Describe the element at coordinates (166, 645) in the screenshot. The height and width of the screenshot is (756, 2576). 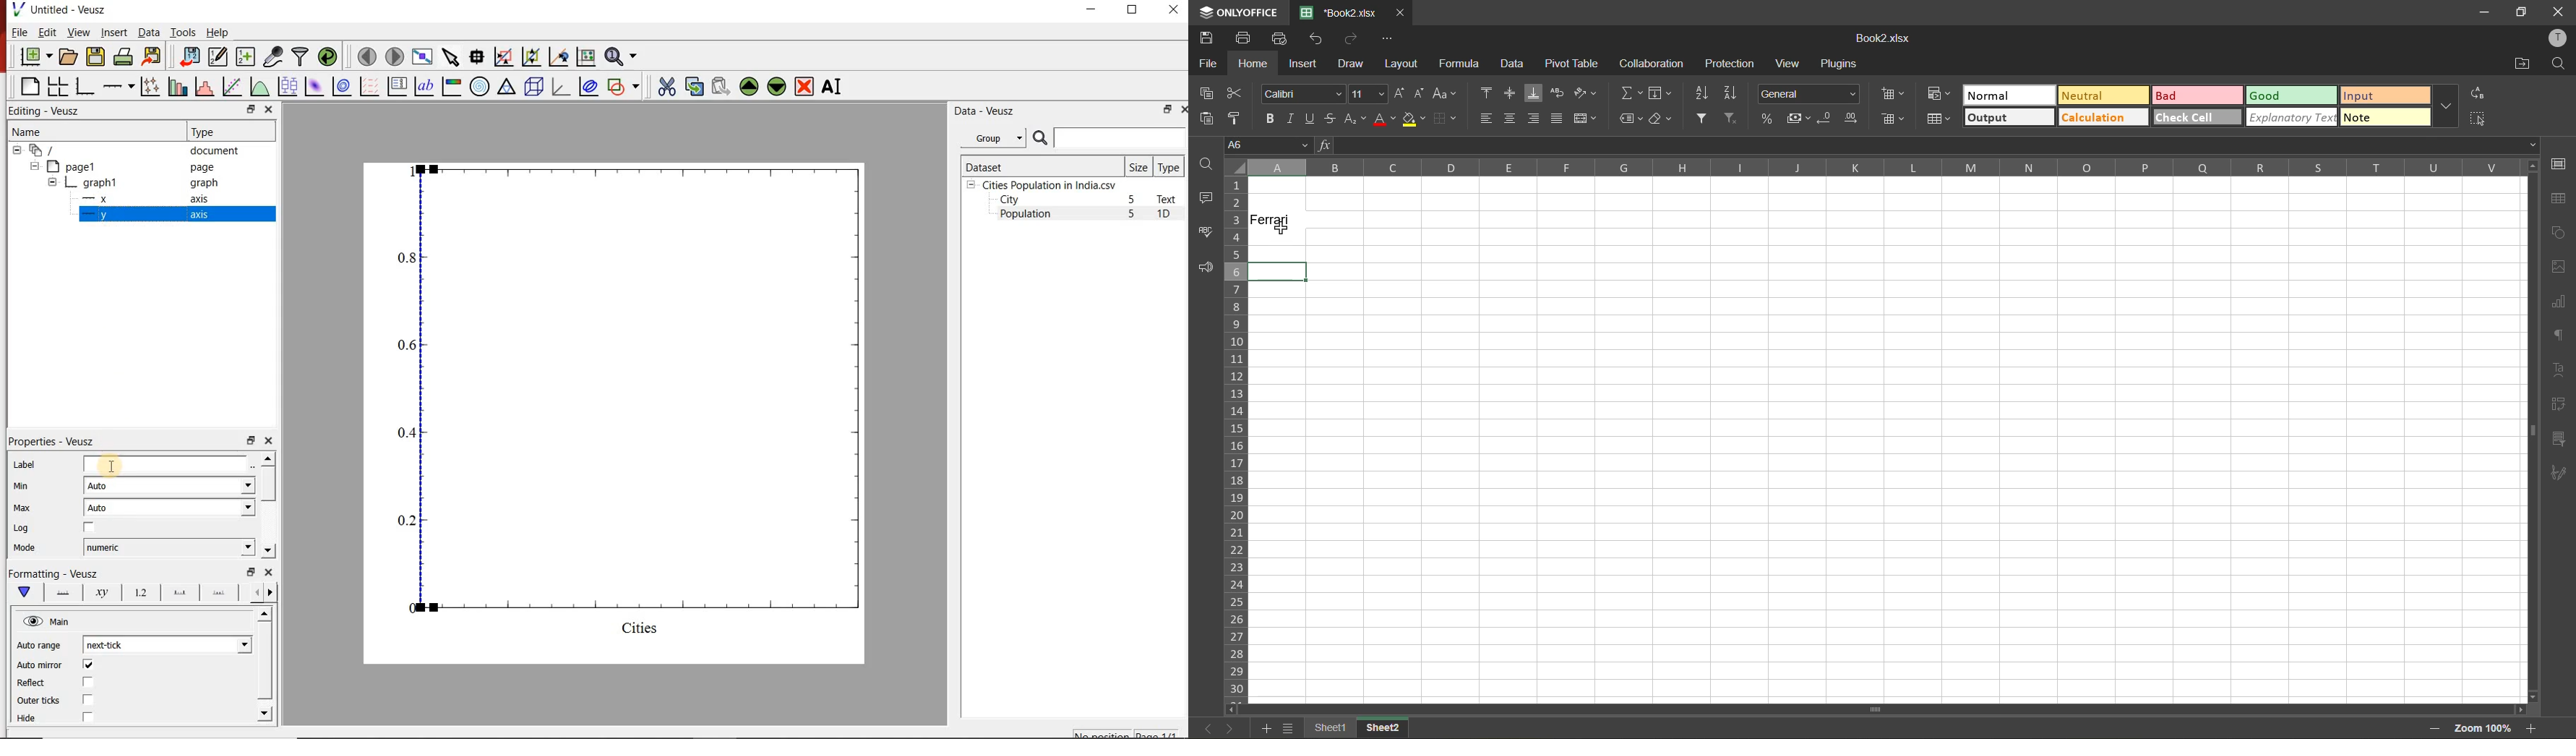
I see `next-tick` at that location.